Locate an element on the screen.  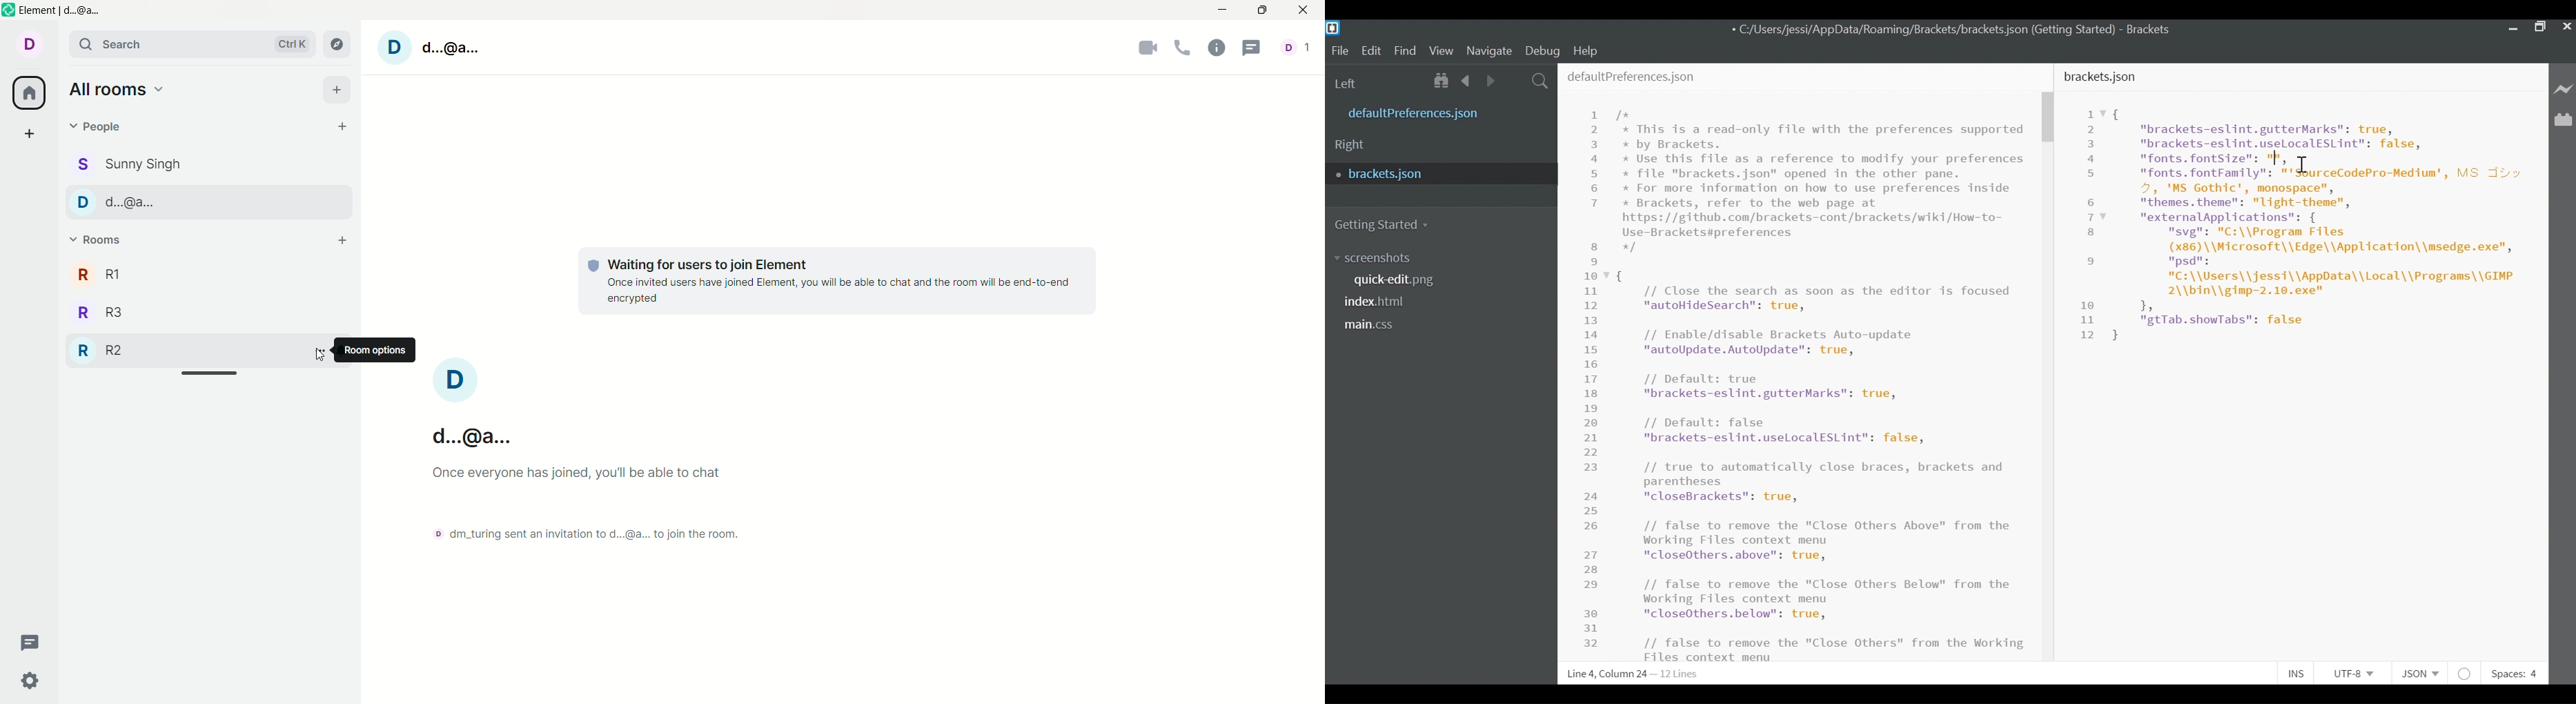
create a space is located at coordinates (30, 133).